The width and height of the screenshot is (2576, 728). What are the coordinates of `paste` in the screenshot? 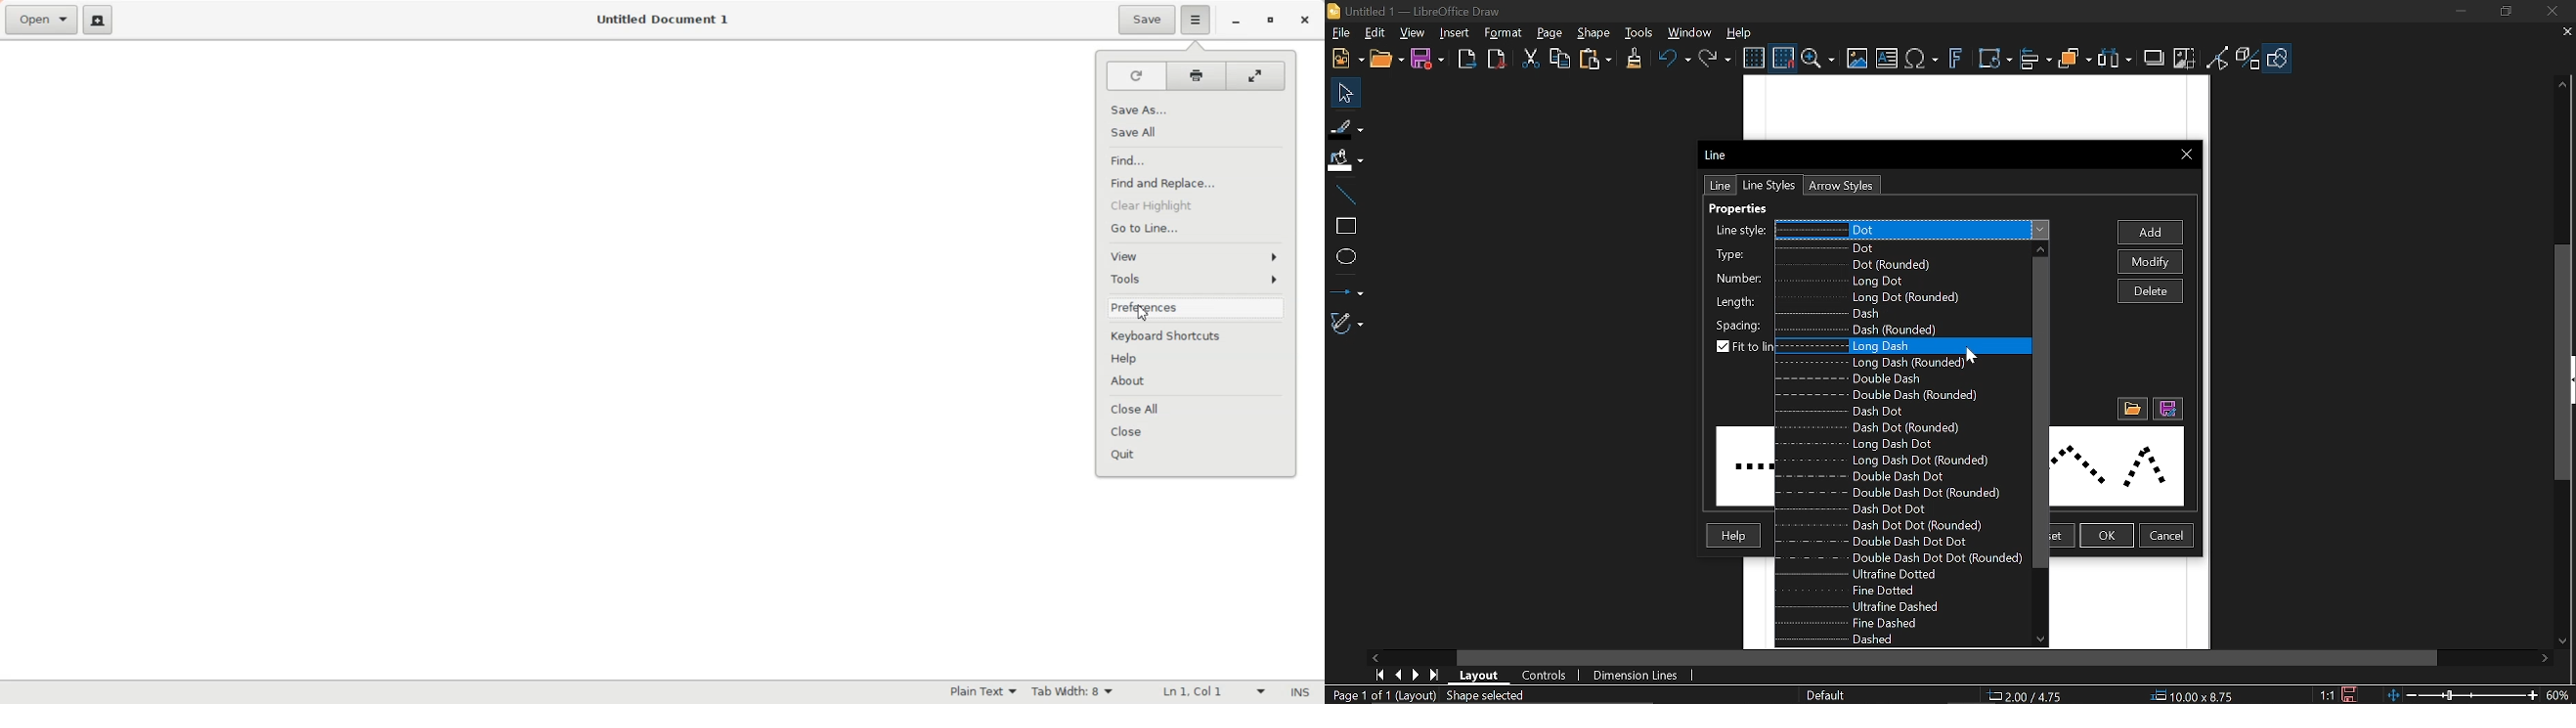 It's located at (1596, 59).